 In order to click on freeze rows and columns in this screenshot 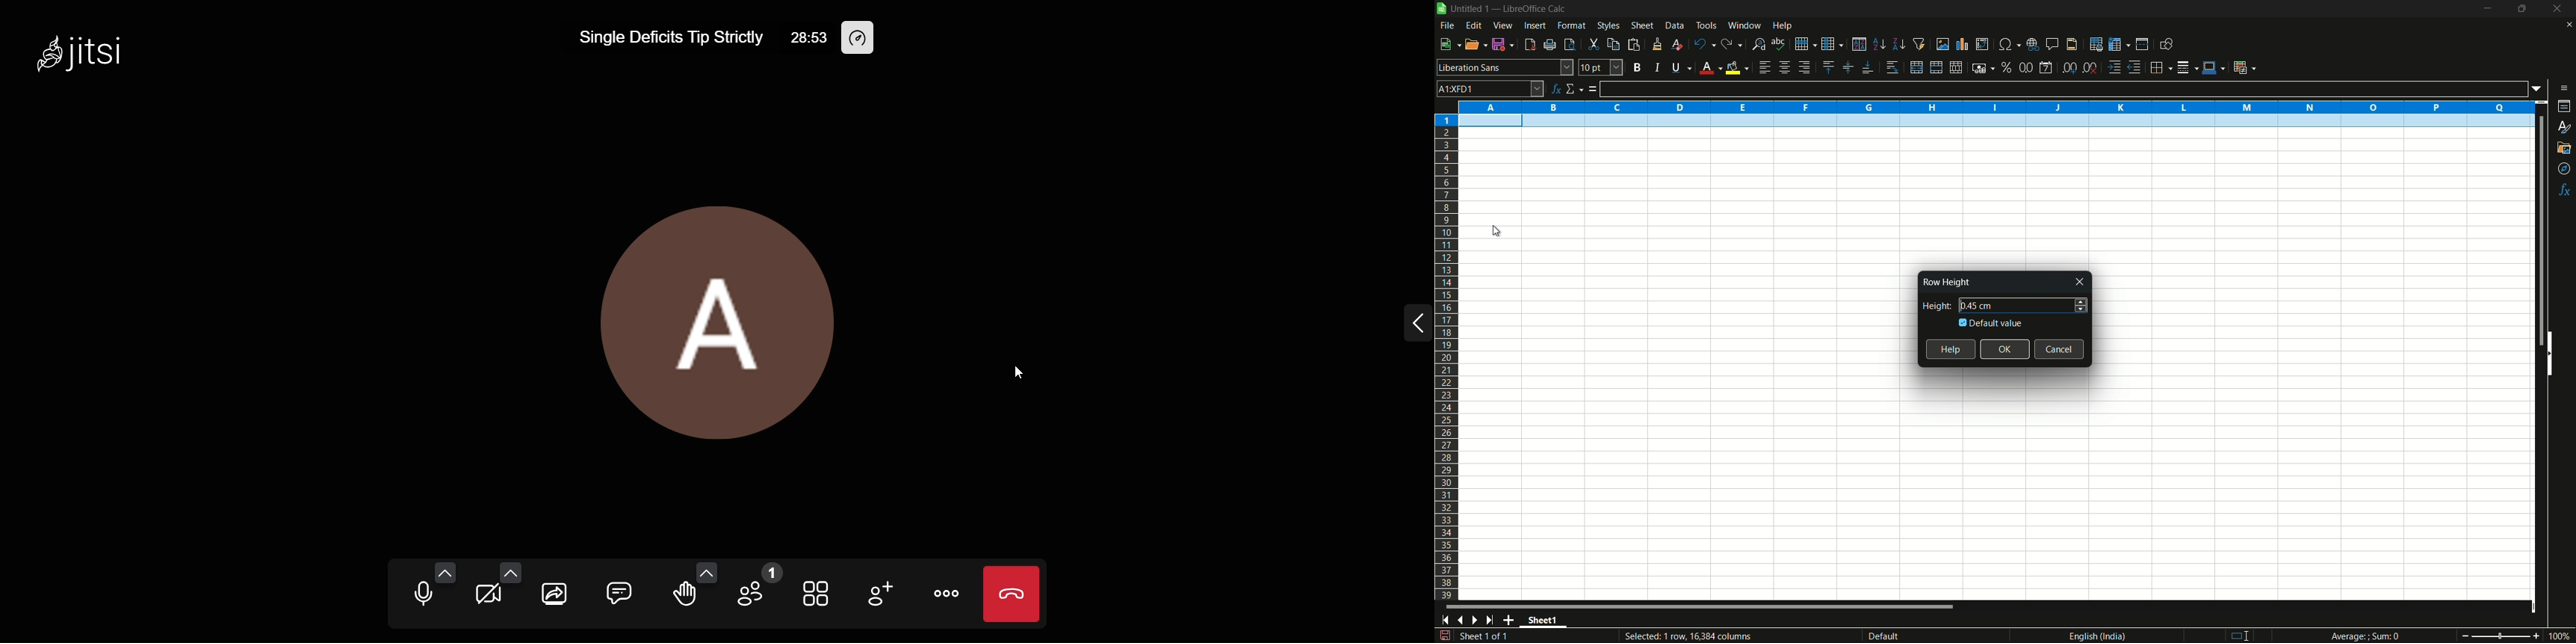, I will do `click(2119, 45)`.